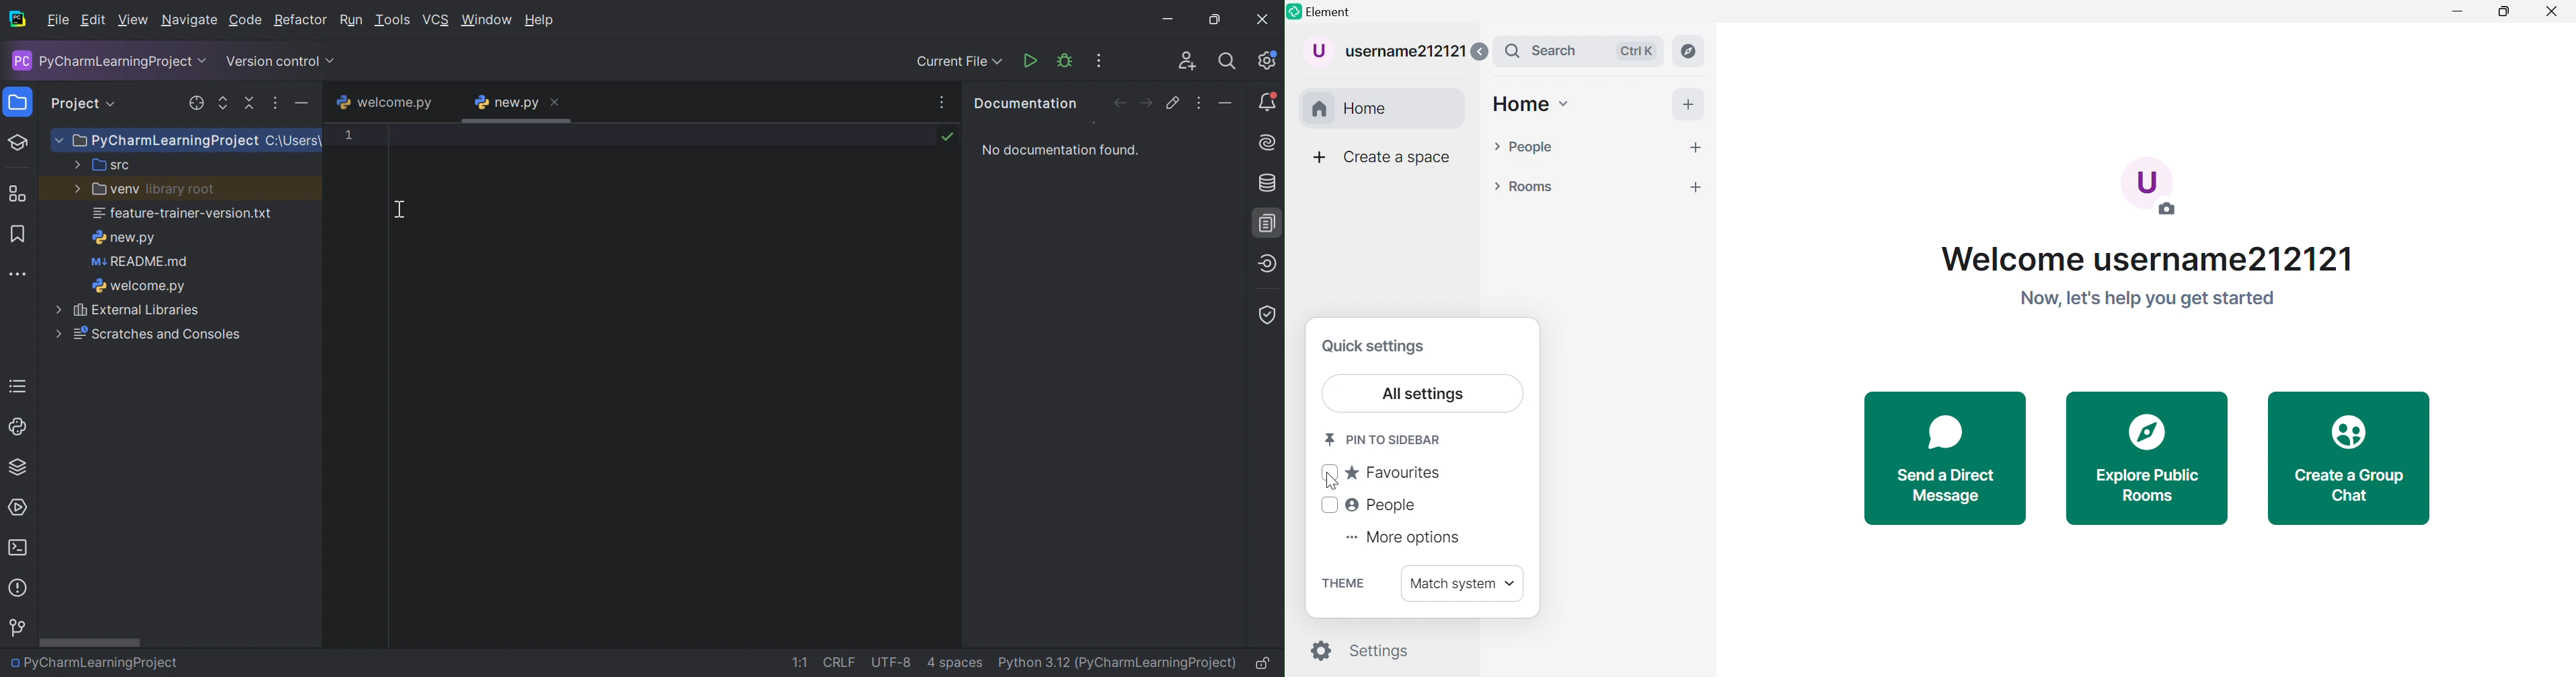  Describe the element at coordinates (1333, 11) in the screenshot. I see `Element` at that location.